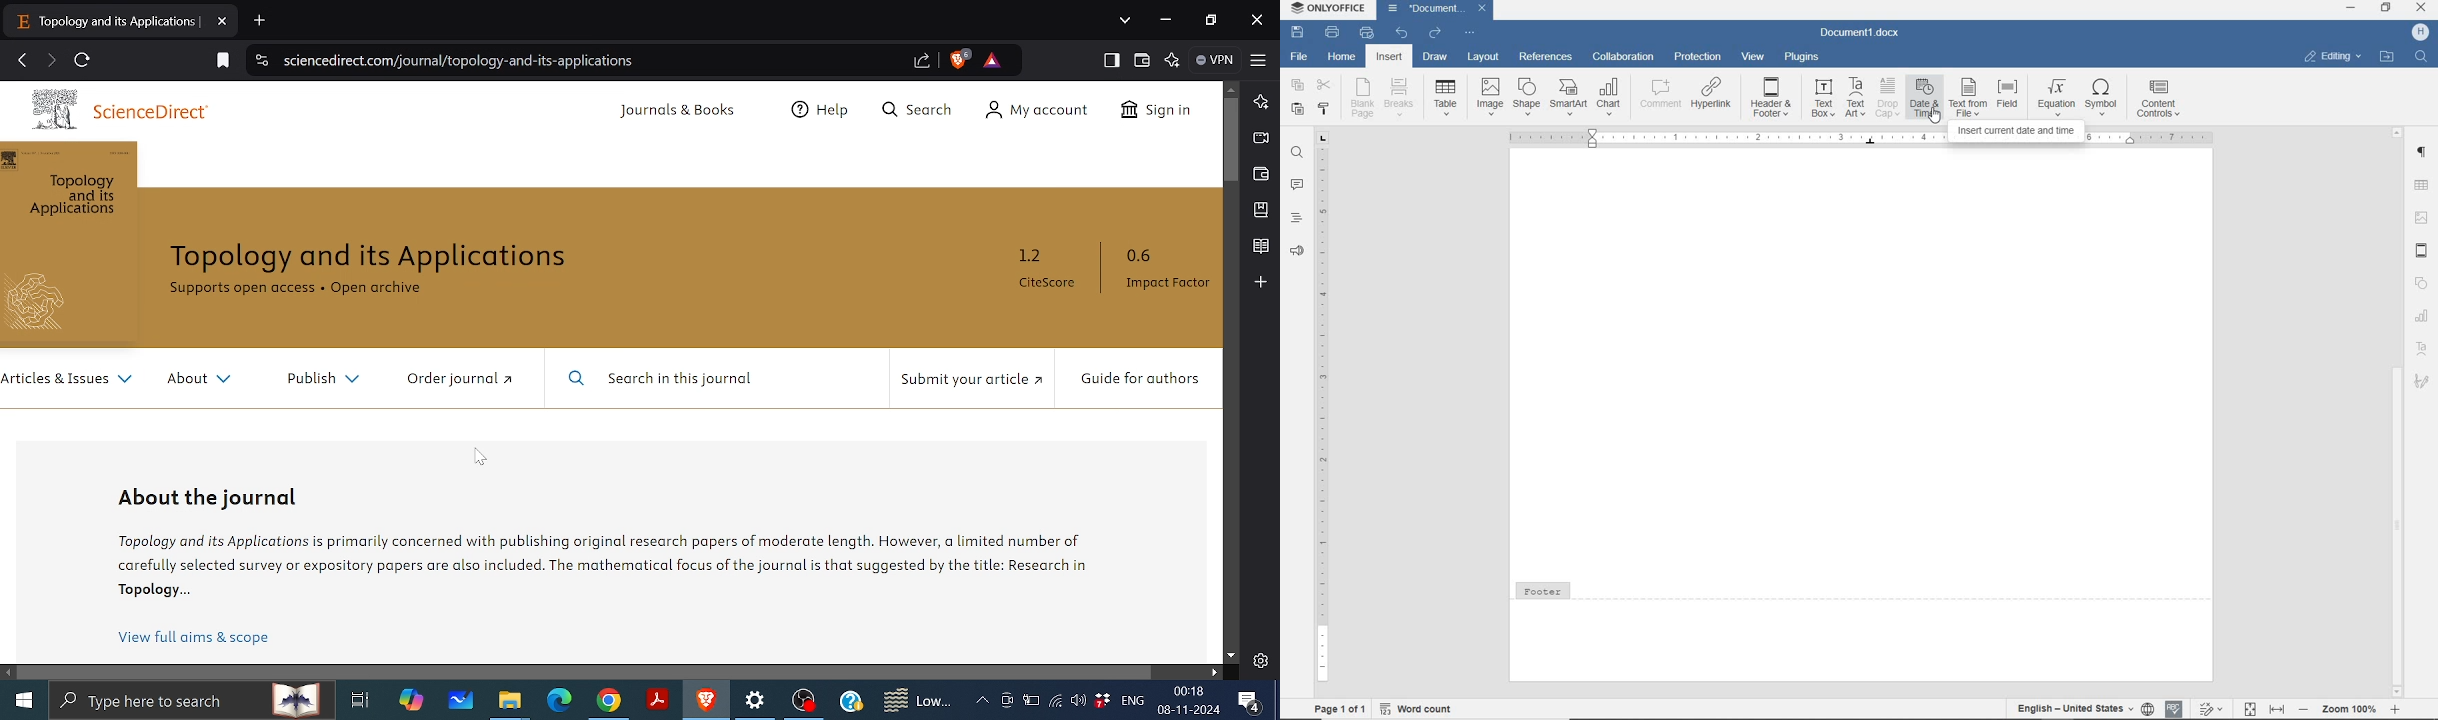 Image resolution: width=2464 pixels, height=728 pixels. Describe the element at coordinates (2305, 709) in the screenshot. I see `zoom out` at that location.